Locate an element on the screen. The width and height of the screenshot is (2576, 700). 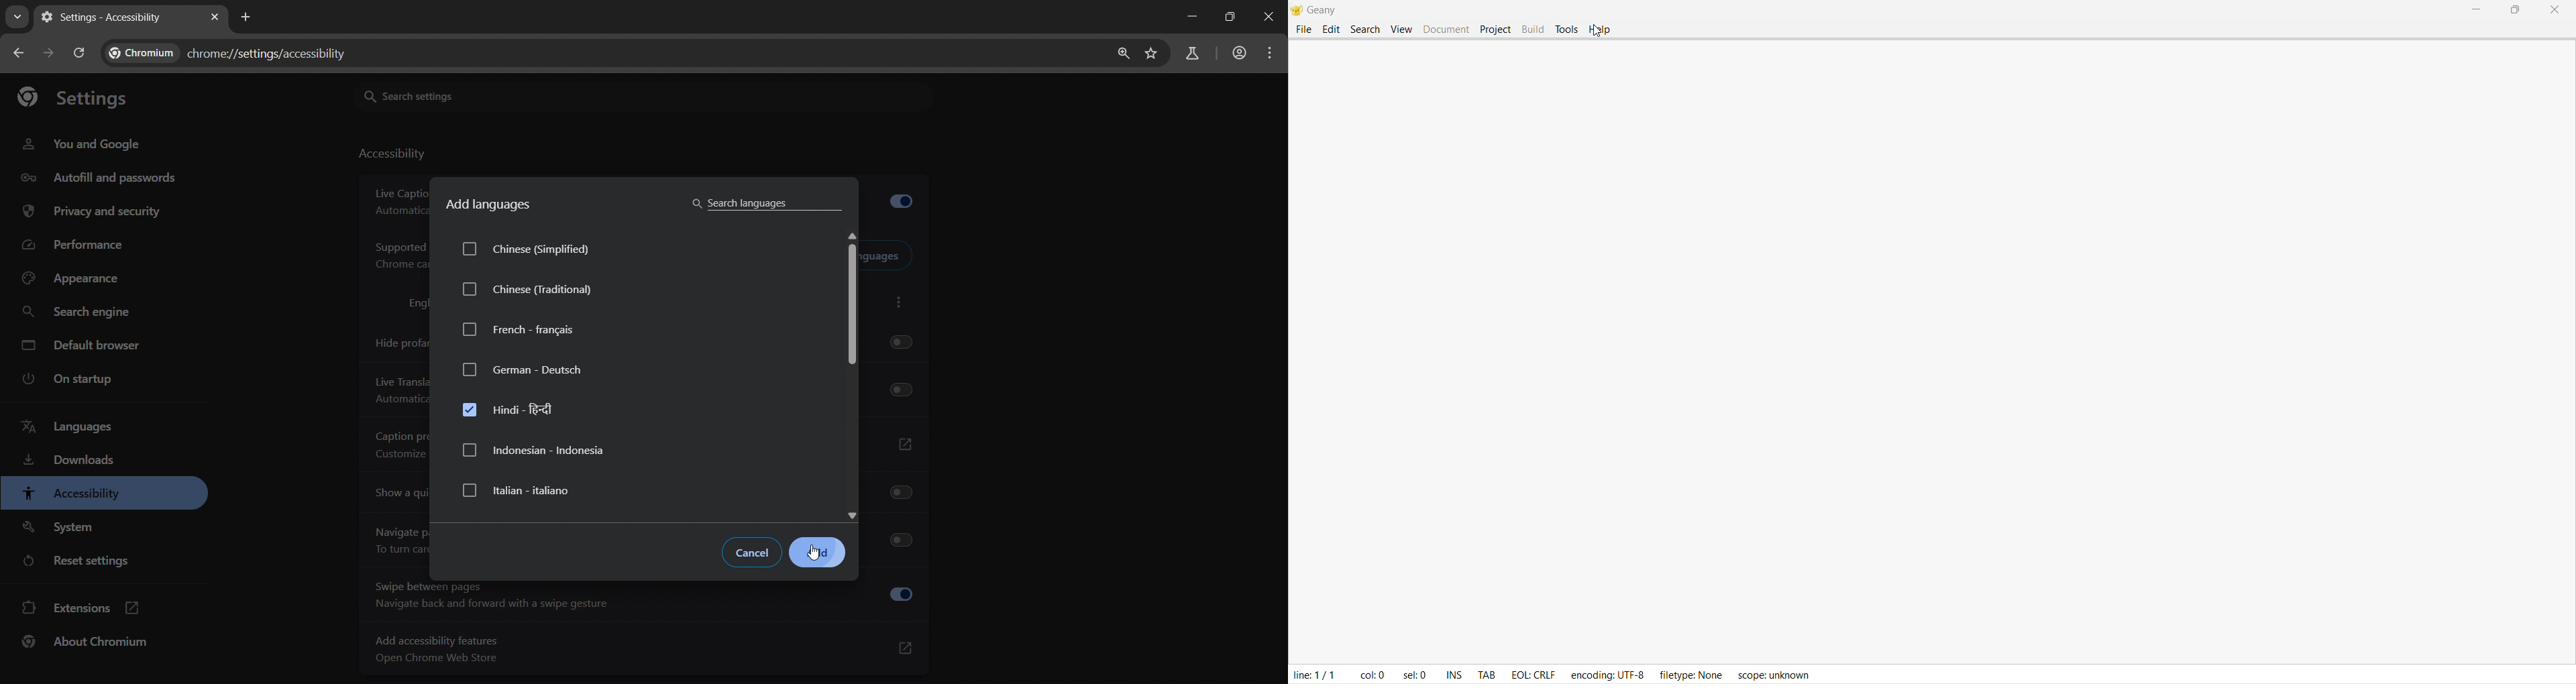
languages is located at coordinates (66, 426).